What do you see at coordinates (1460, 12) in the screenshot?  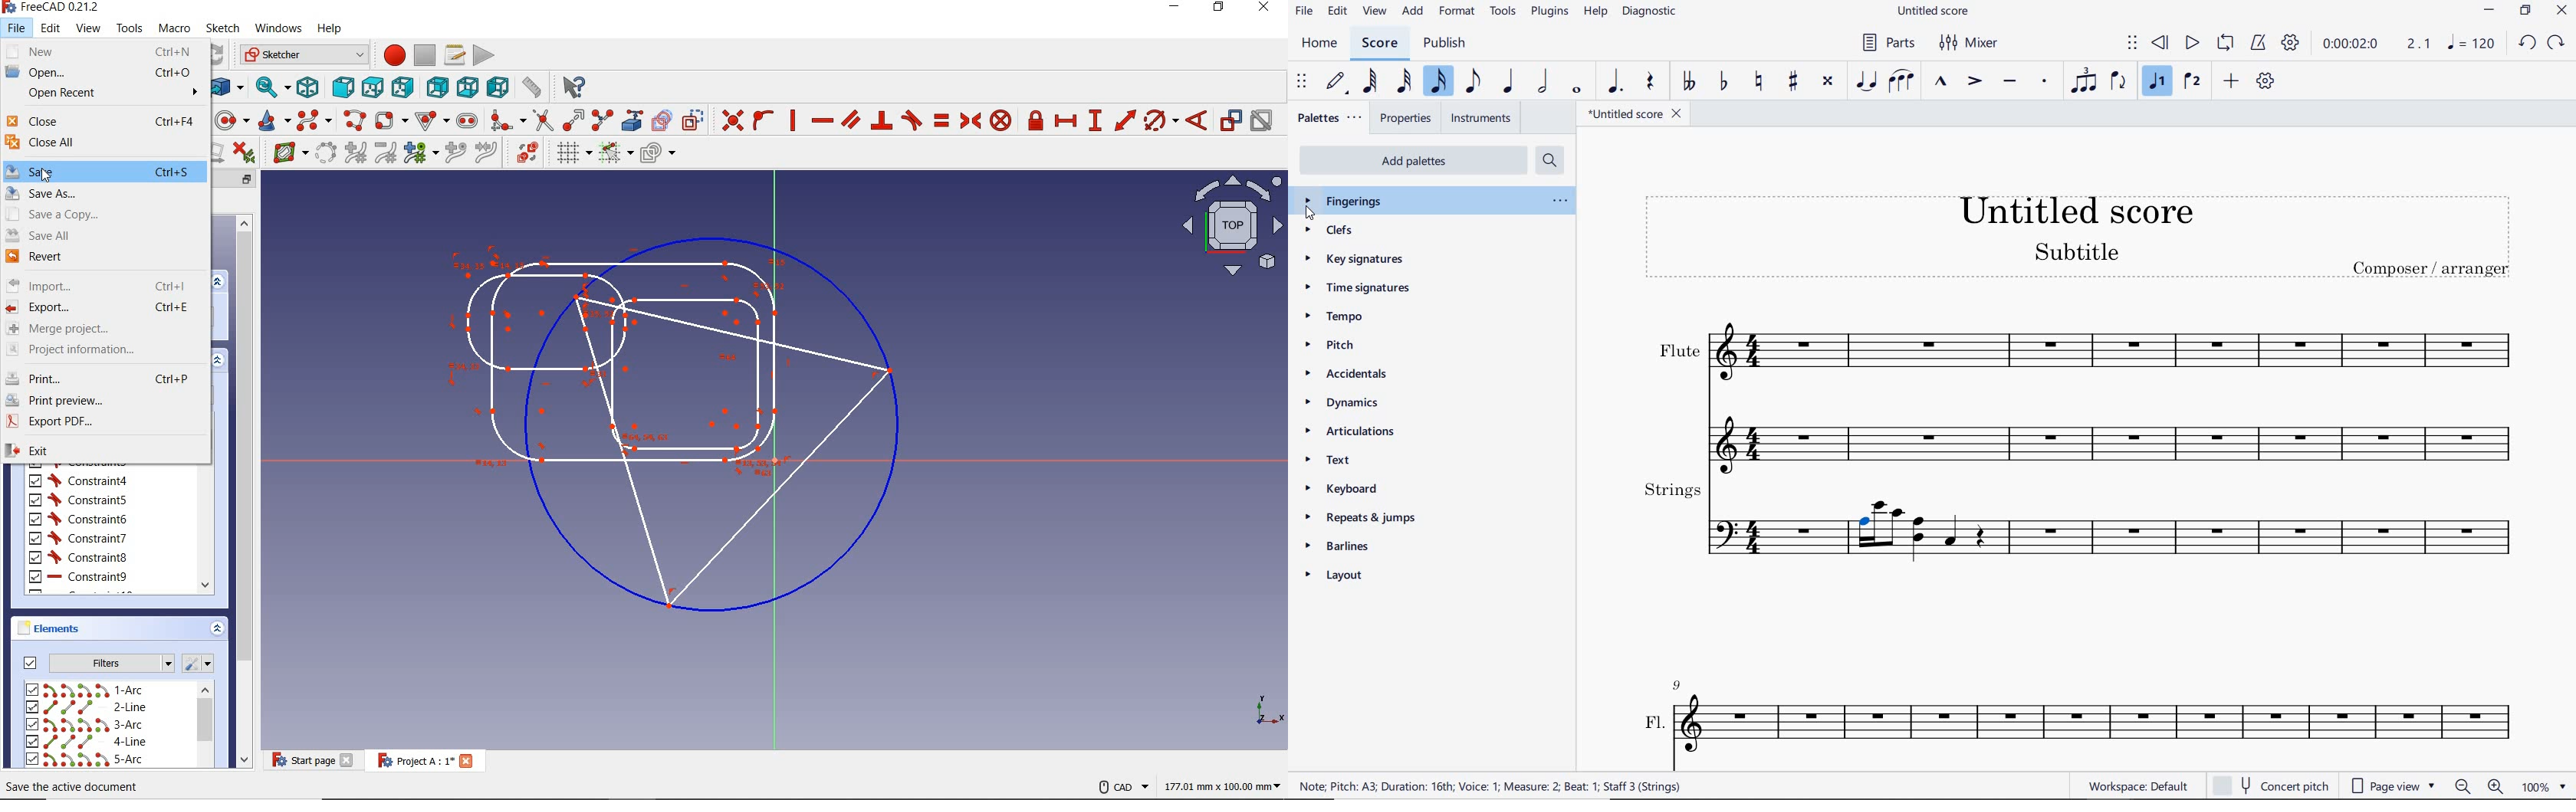 I see `format` at bounding box center [1460, 12].